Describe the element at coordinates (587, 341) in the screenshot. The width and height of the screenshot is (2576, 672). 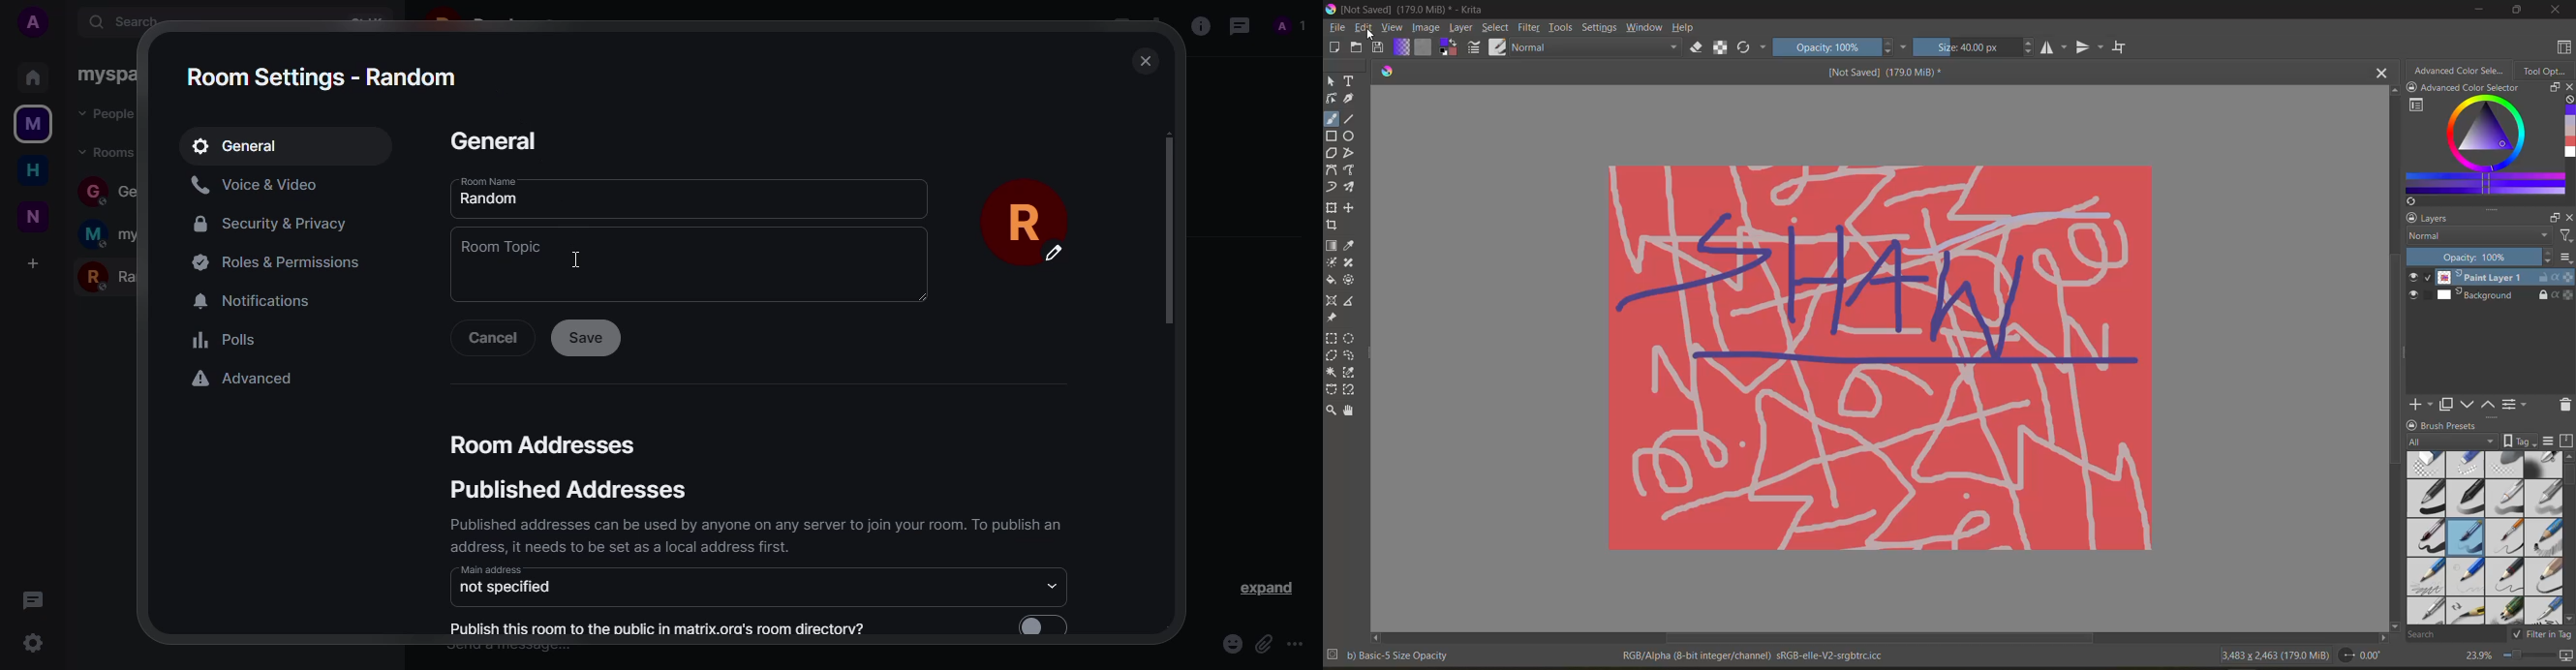
I see `save` at that location.